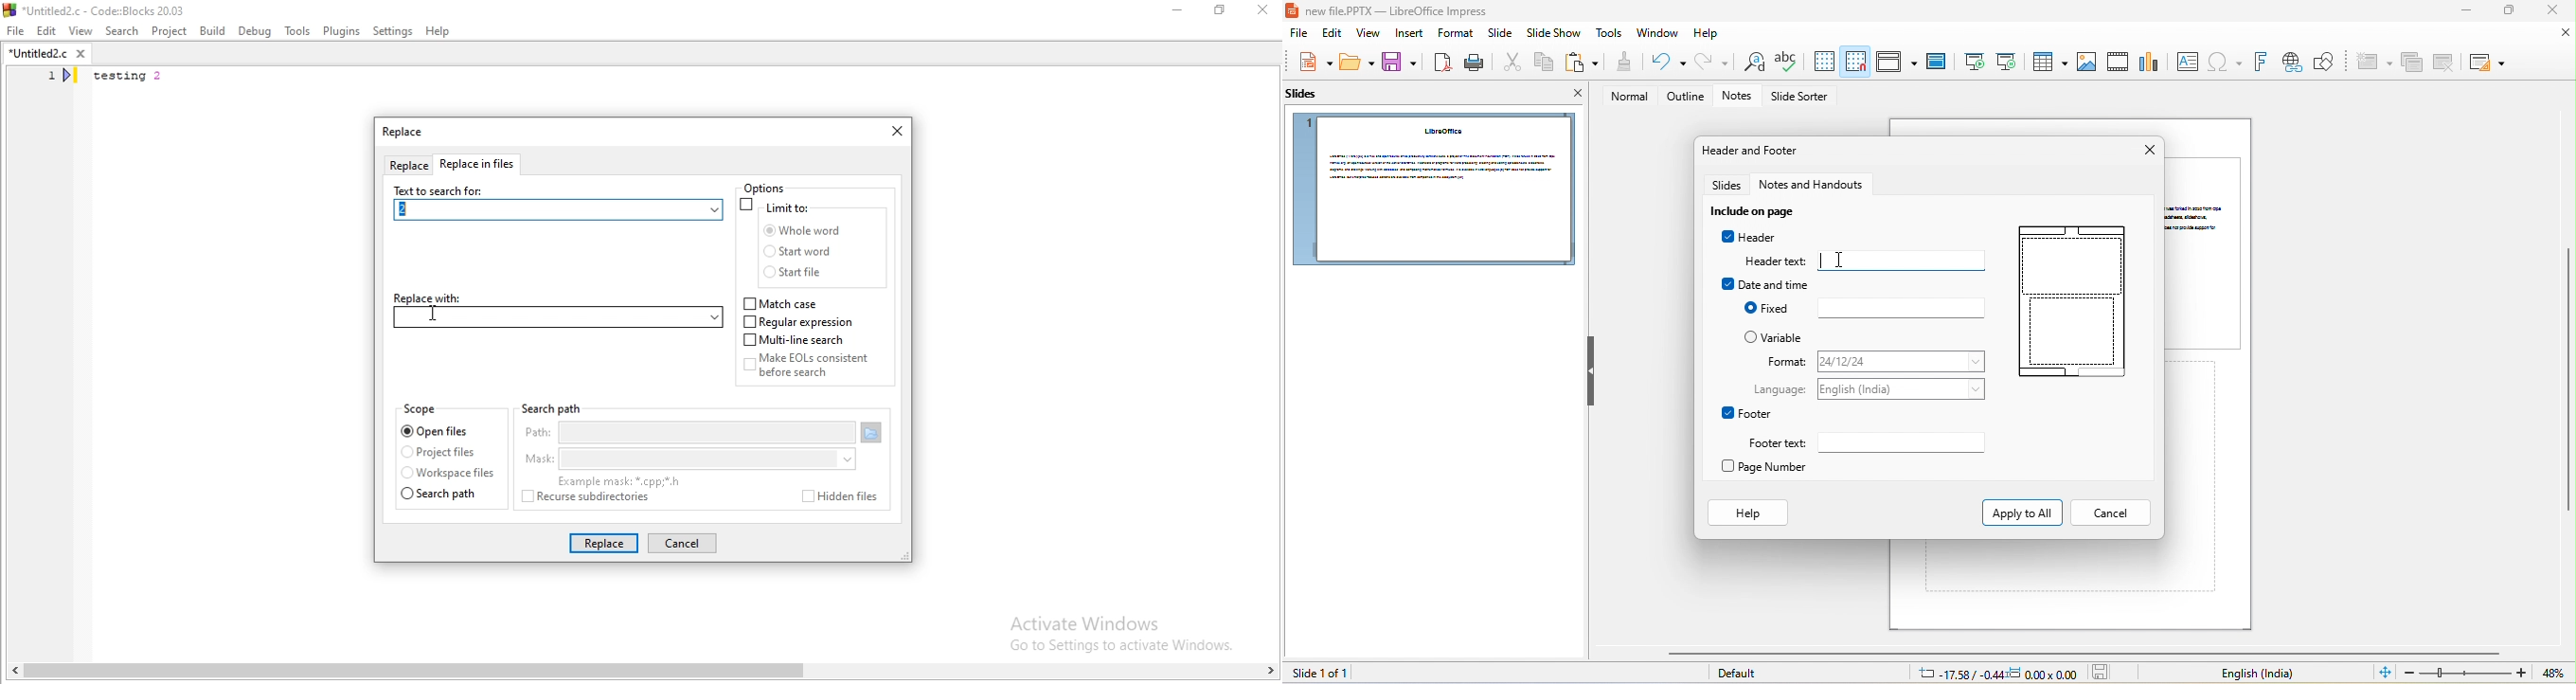  What do you see at coordinates (1591, 370) in the screenshot?
I see `hide left sidebar` at bounding box center [1591, 370].